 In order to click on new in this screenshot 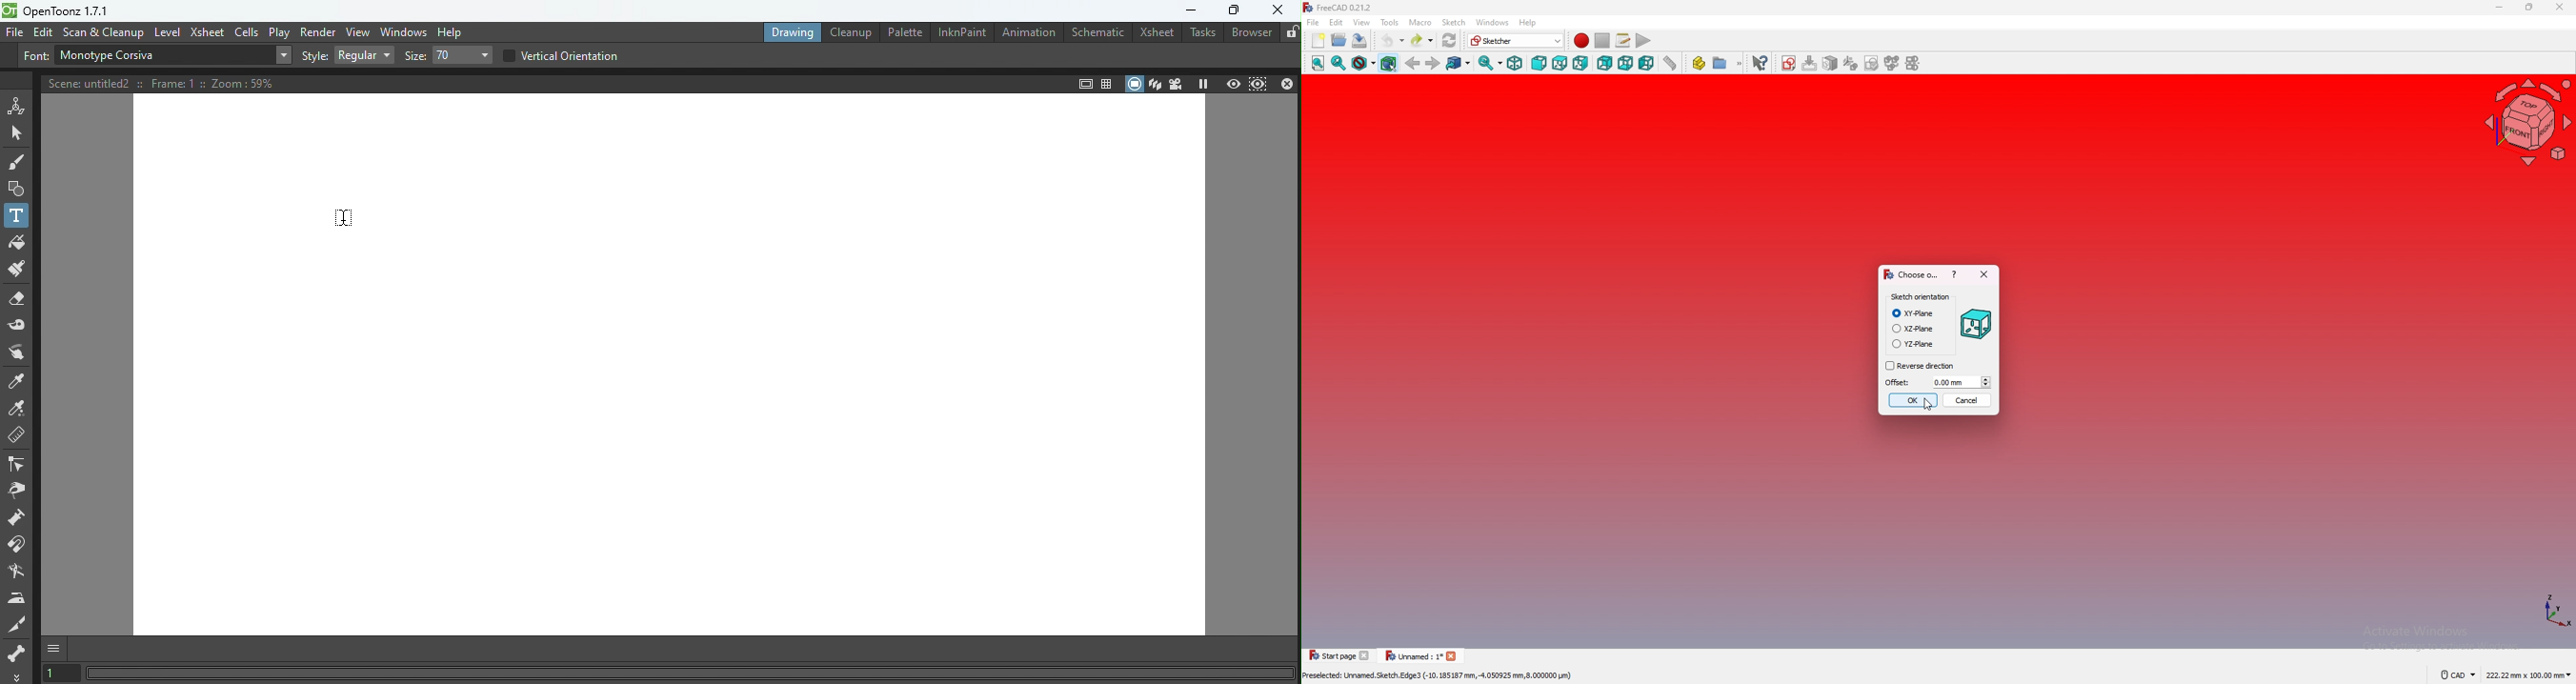, I will do `click(1318, 40)`.